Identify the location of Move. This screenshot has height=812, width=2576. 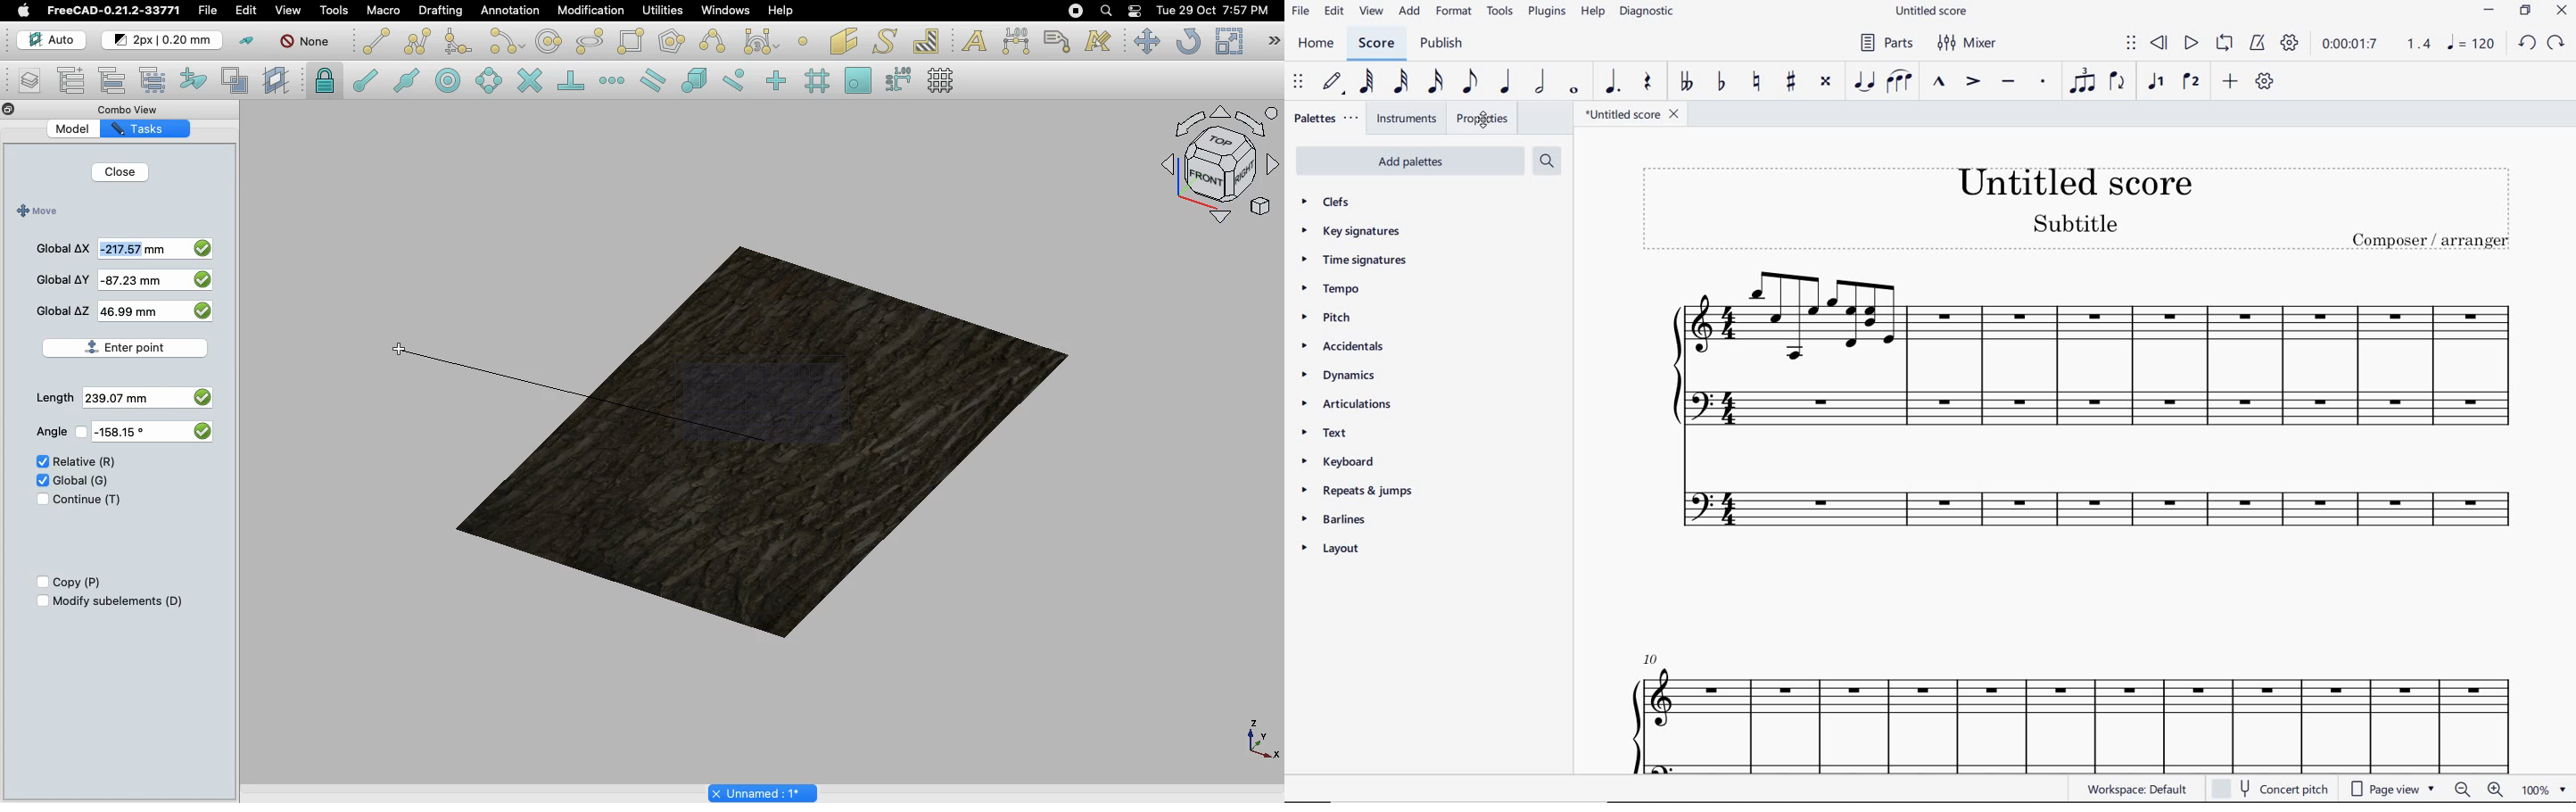
(35, 211).